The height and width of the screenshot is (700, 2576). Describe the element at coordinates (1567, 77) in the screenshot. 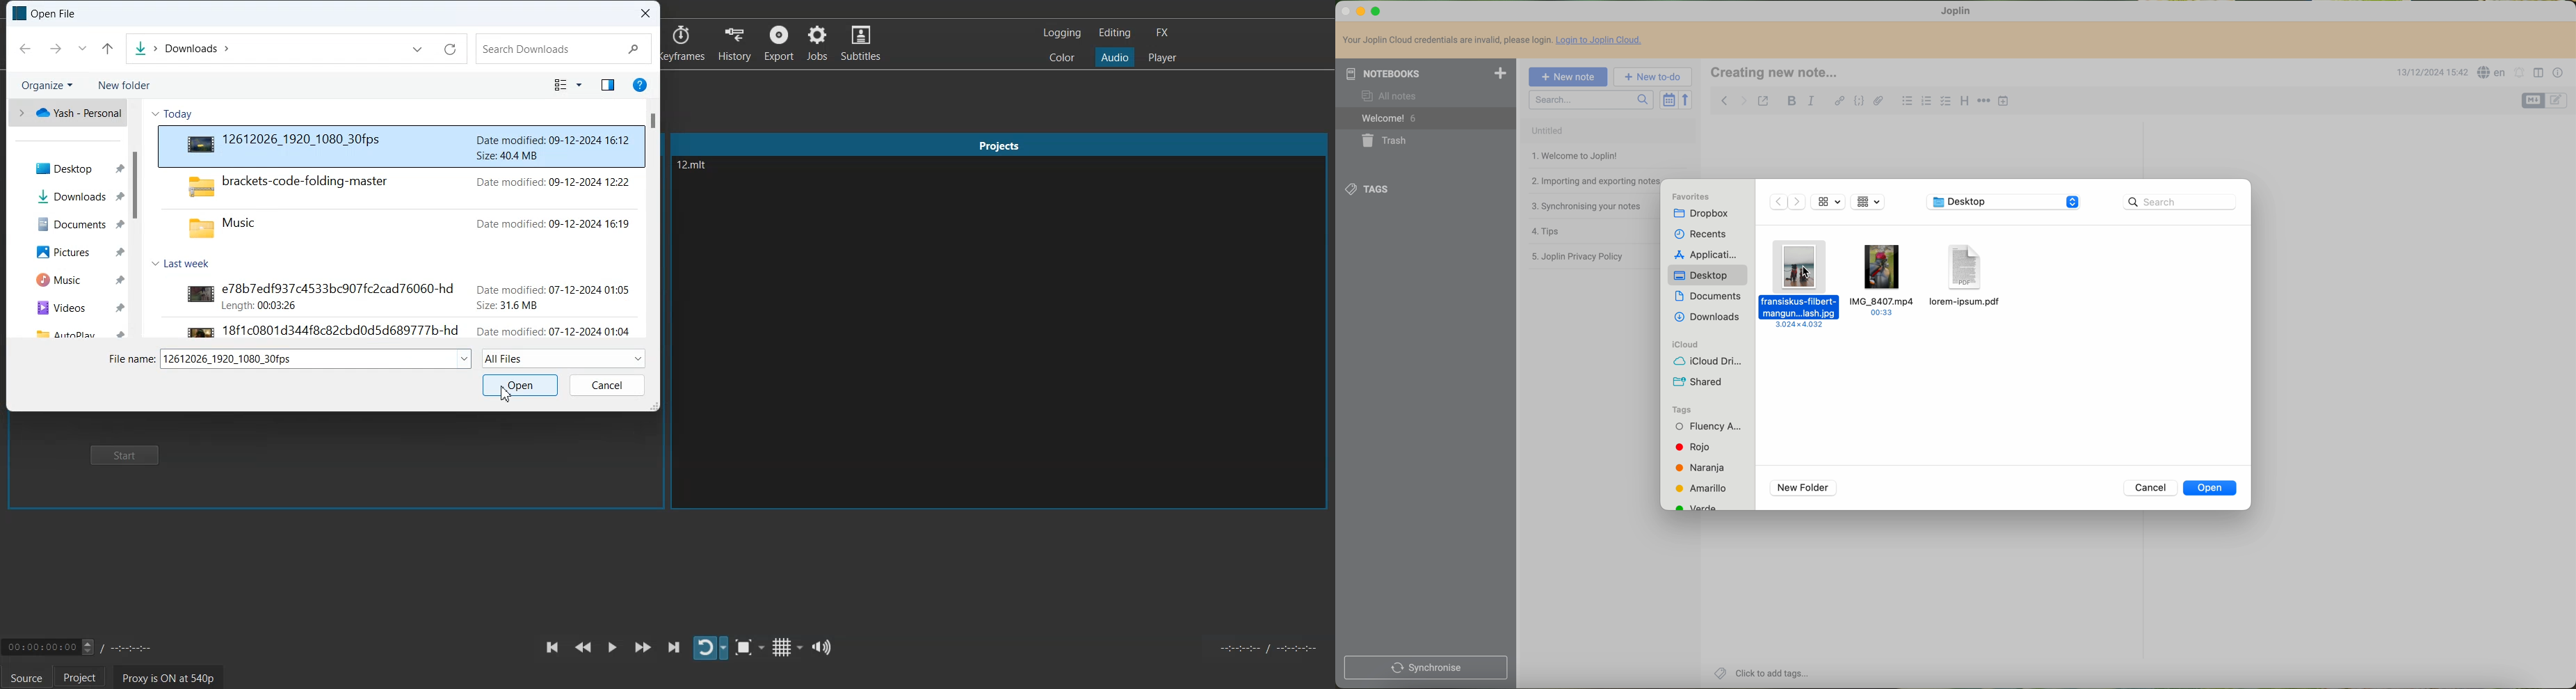

I see `new note` at that location.